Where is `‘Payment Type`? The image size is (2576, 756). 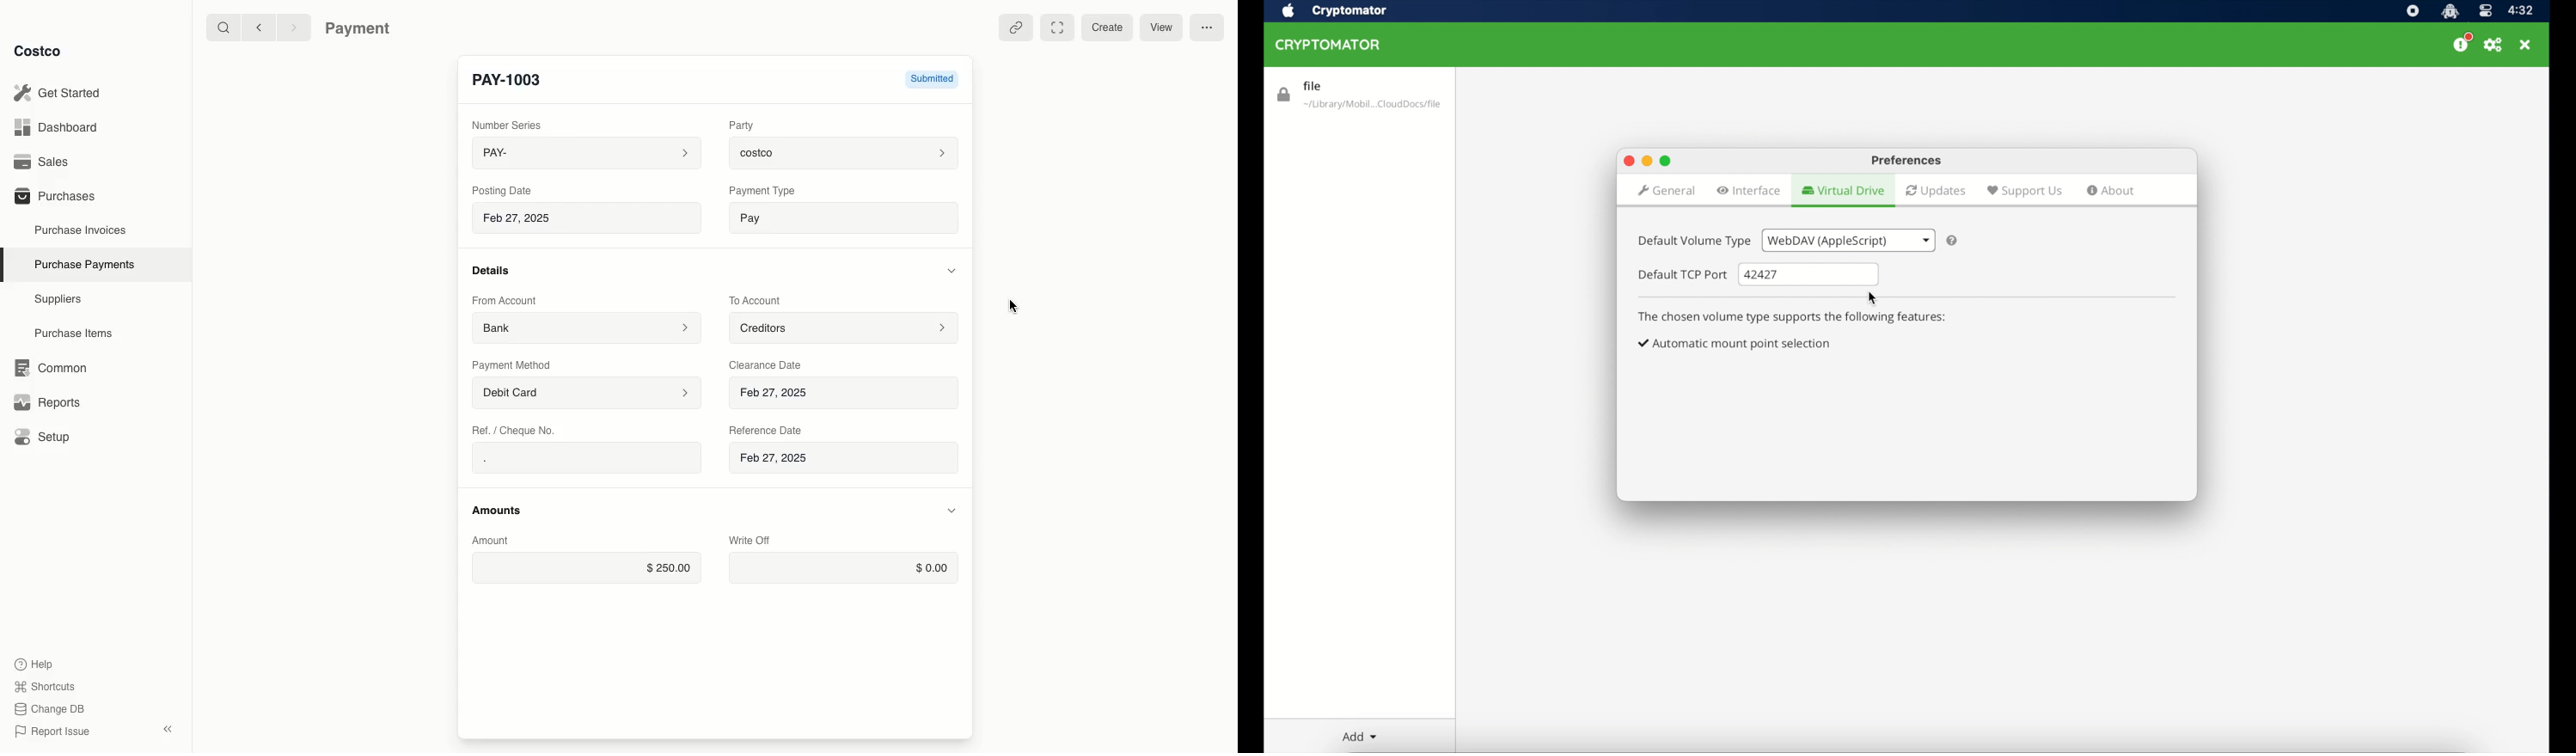
‘Payment Type is located at coordinates (757, 190).